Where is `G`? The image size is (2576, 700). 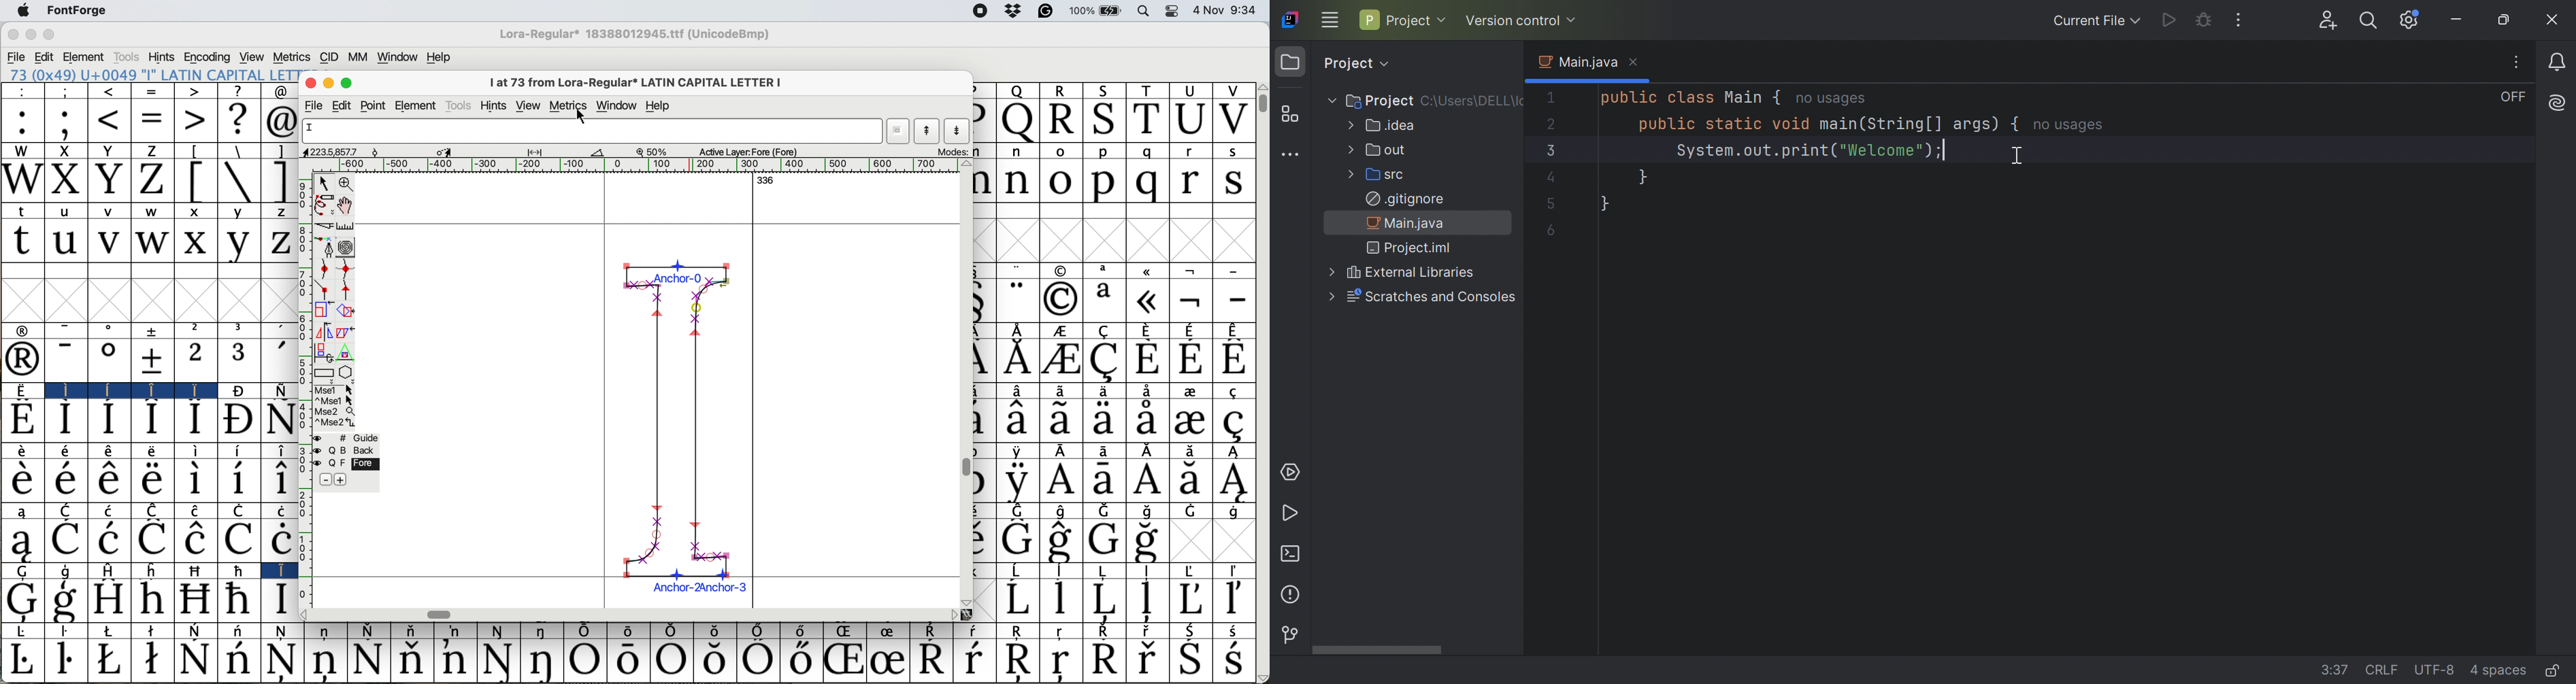 G is located at coordinates (24, 572).